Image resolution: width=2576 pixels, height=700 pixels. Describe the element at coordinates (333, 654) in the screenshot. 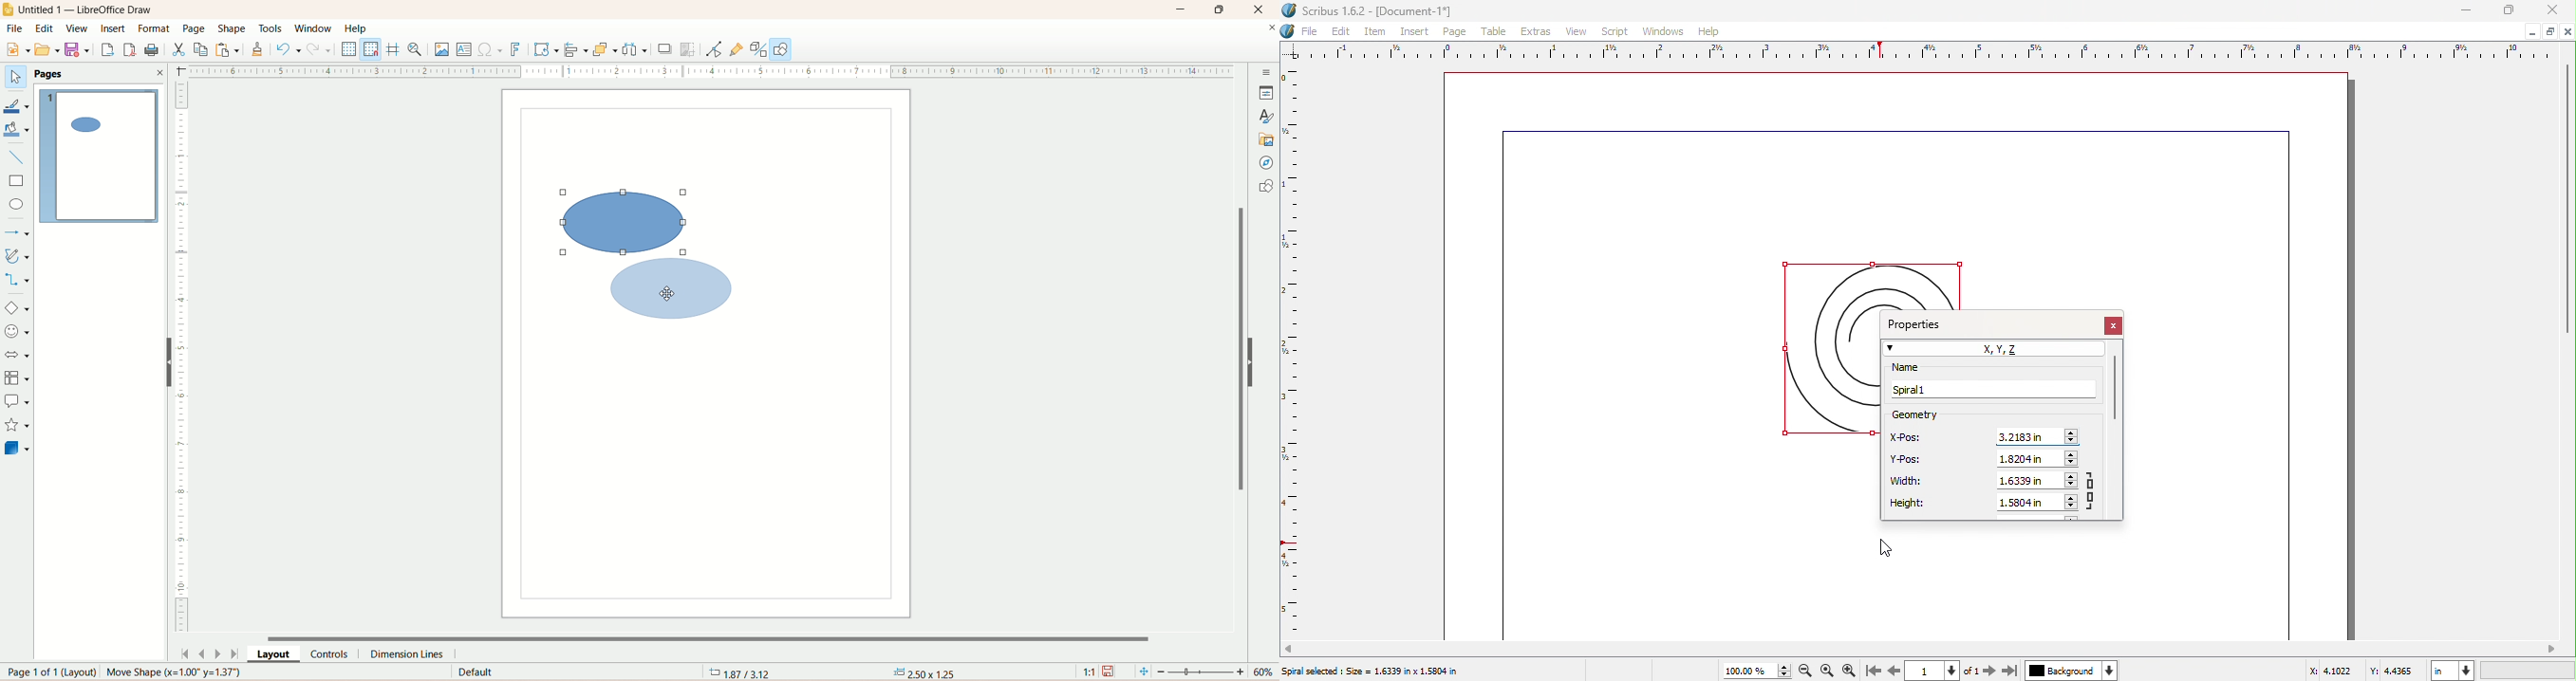

I see `controls` at that location.